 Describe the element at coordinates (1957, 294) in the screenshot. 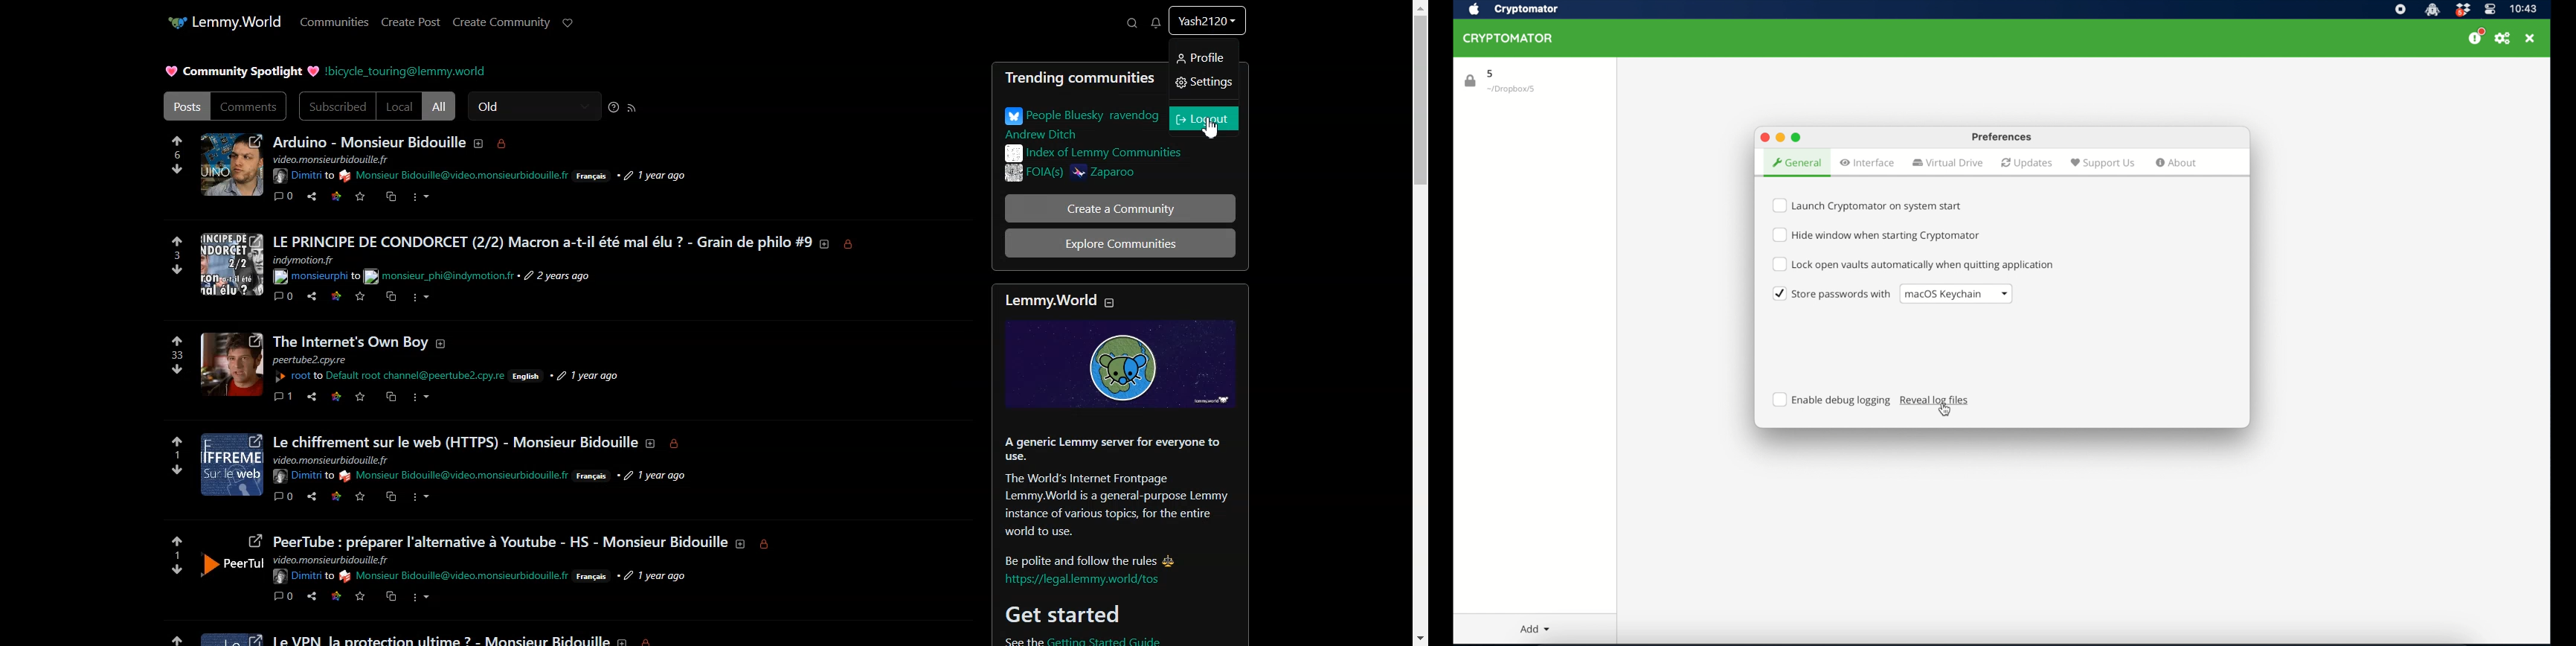

I see `macOS keychain dropdown` at that location.